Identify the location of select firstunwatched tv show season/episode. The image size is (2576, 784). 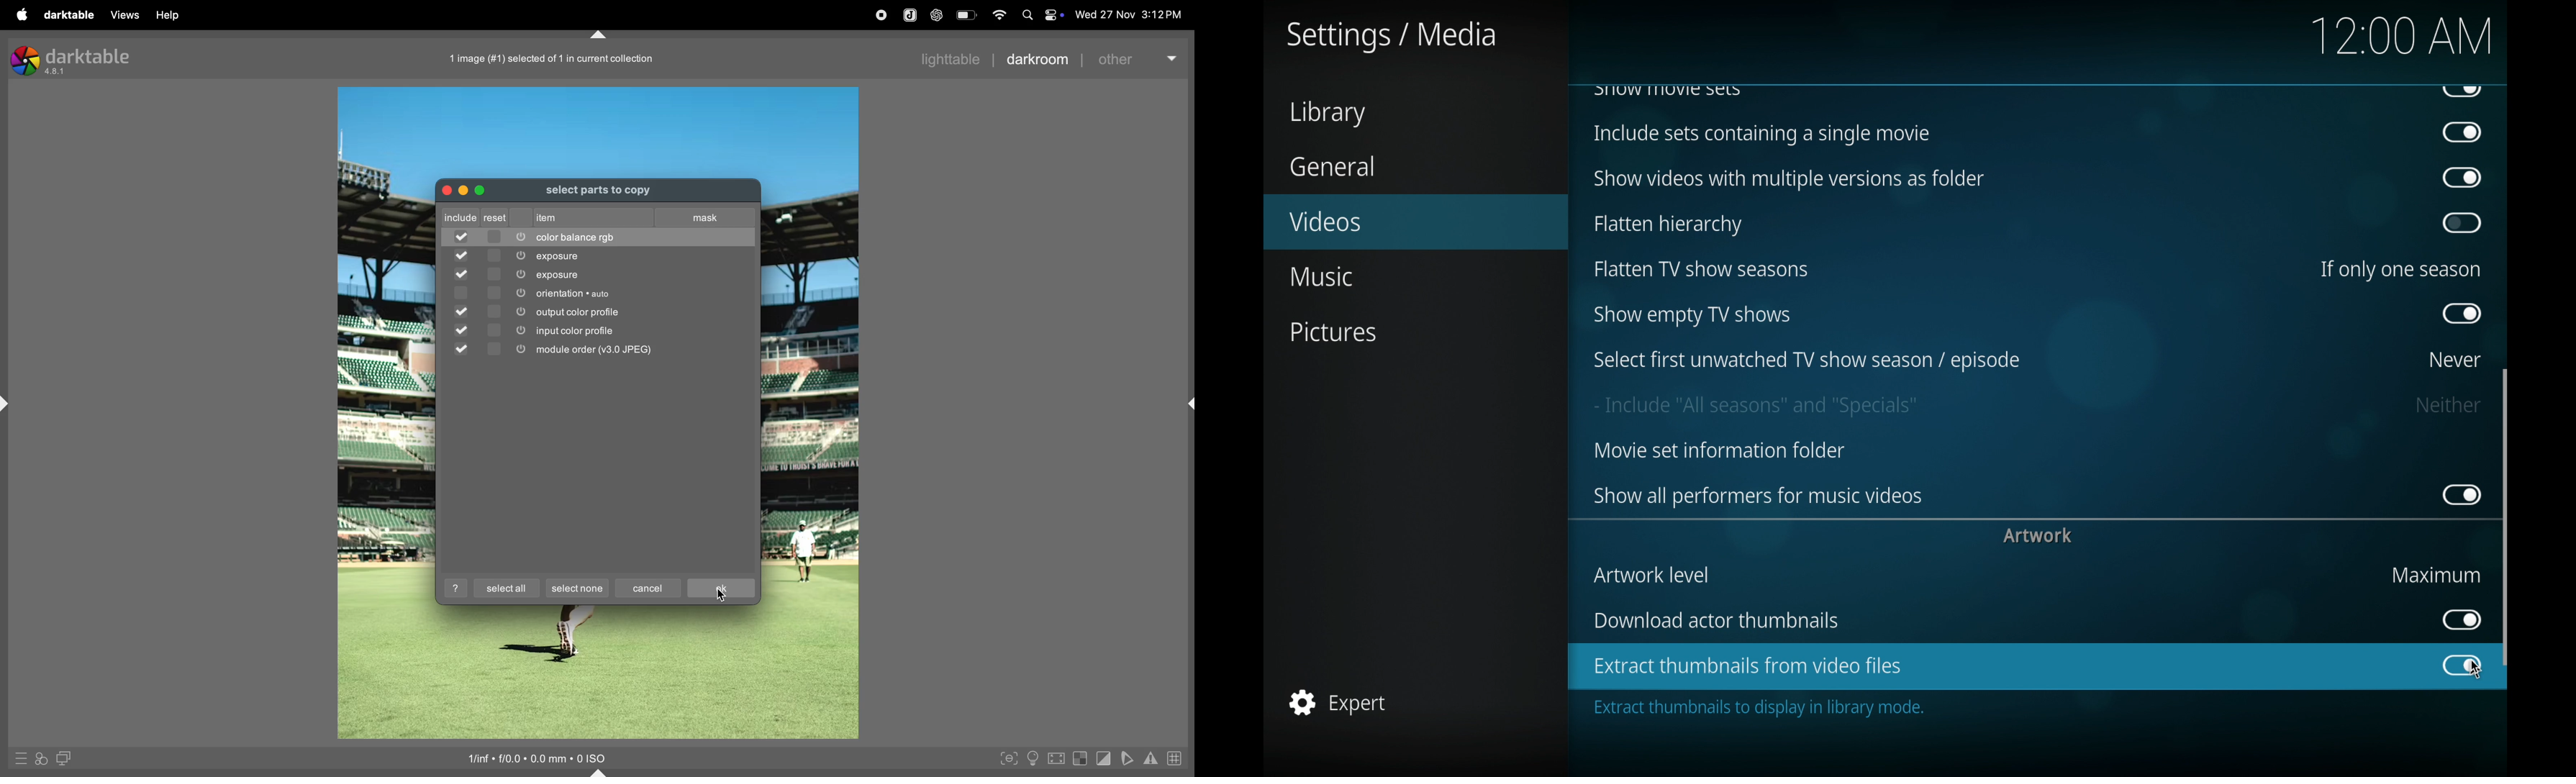
(1807, 361).